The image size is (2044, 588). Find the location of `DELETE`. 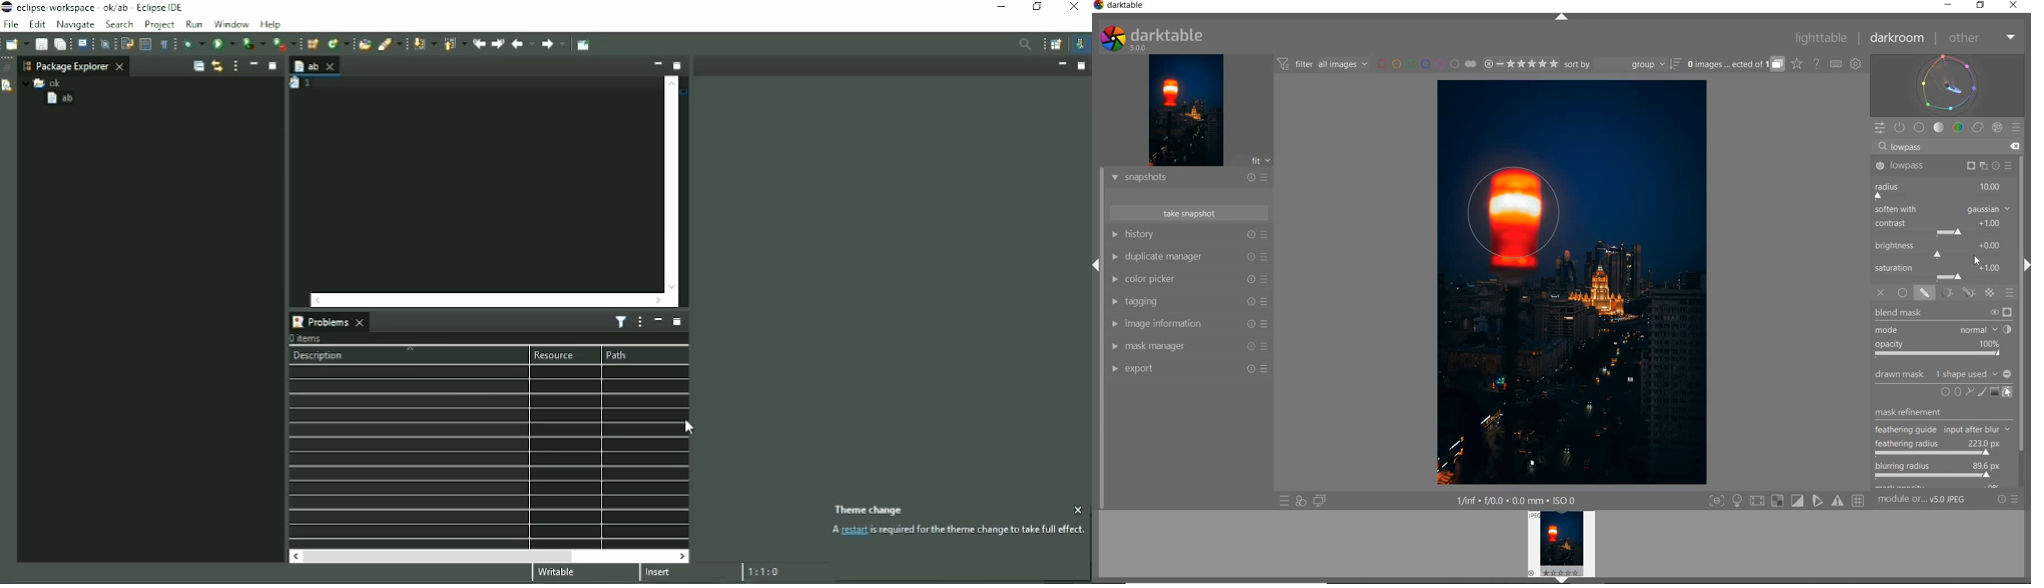

DELETE is located at coordinates (2017, 147).